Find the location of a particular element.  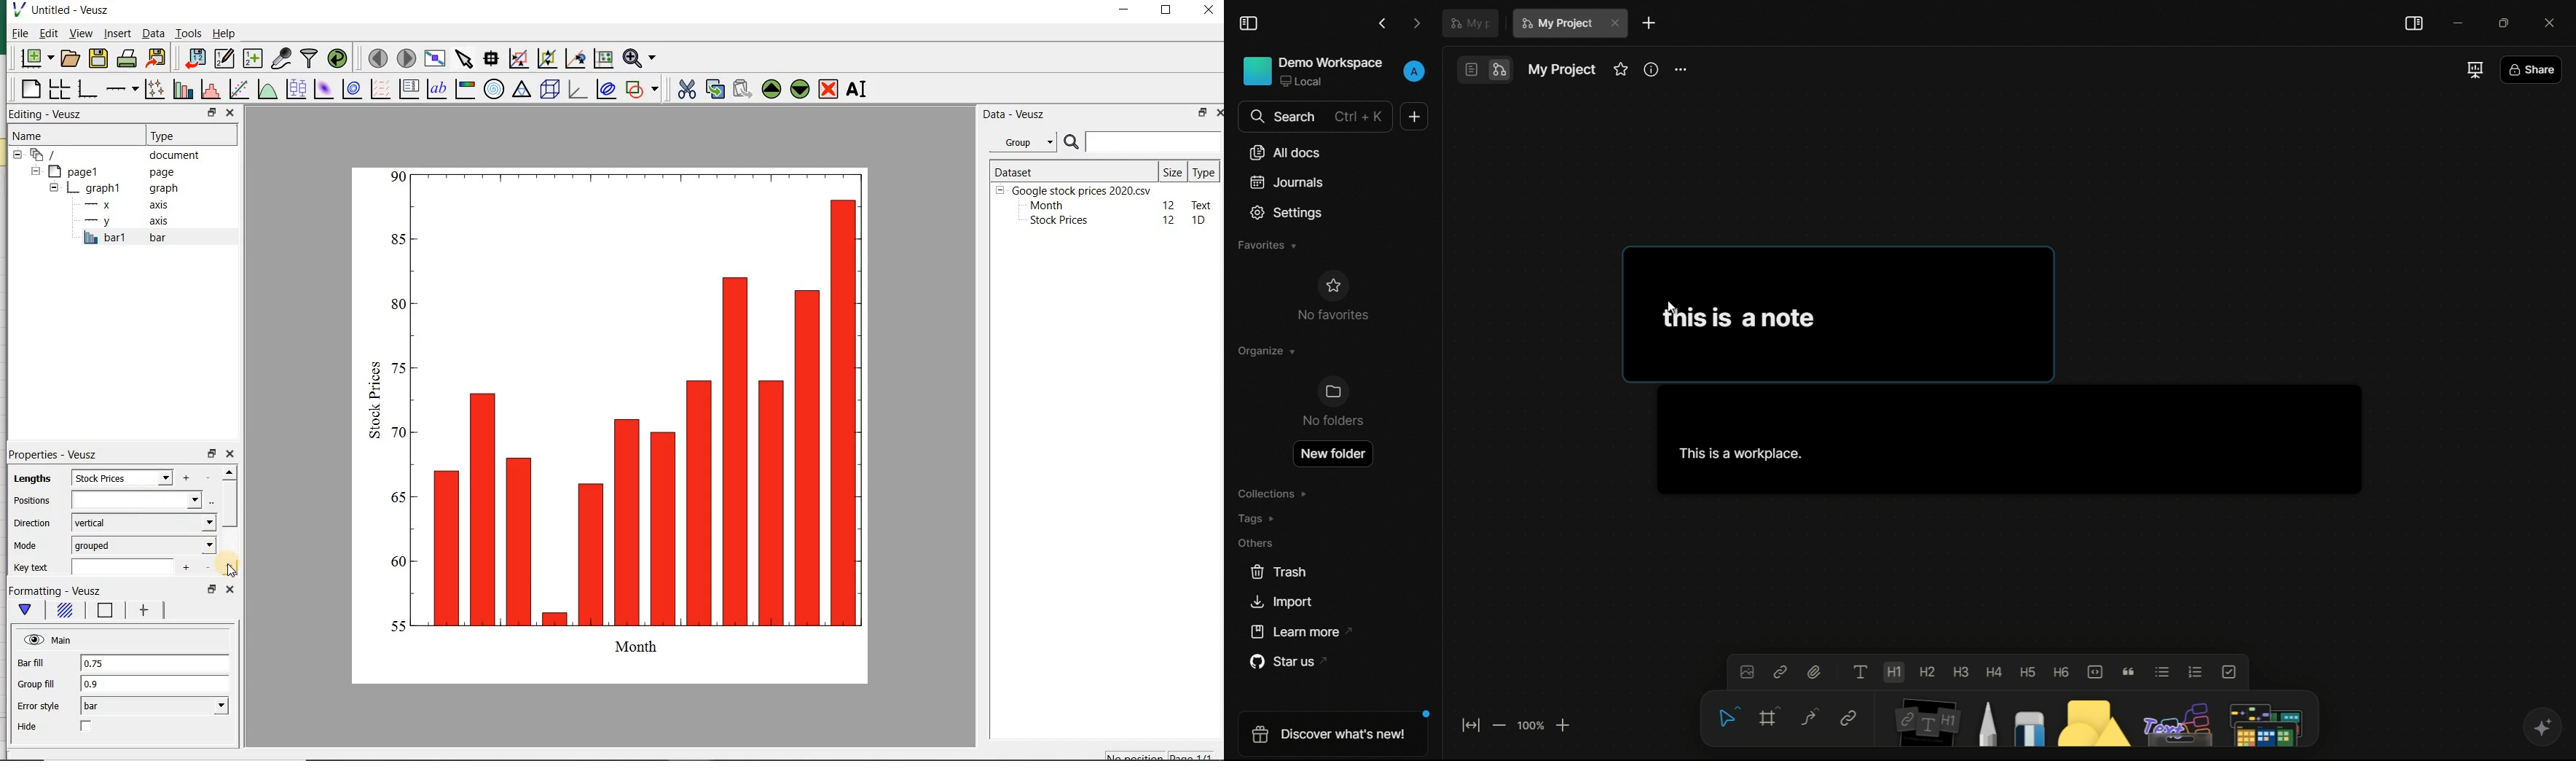

new document is located at coordinates (36, 59).